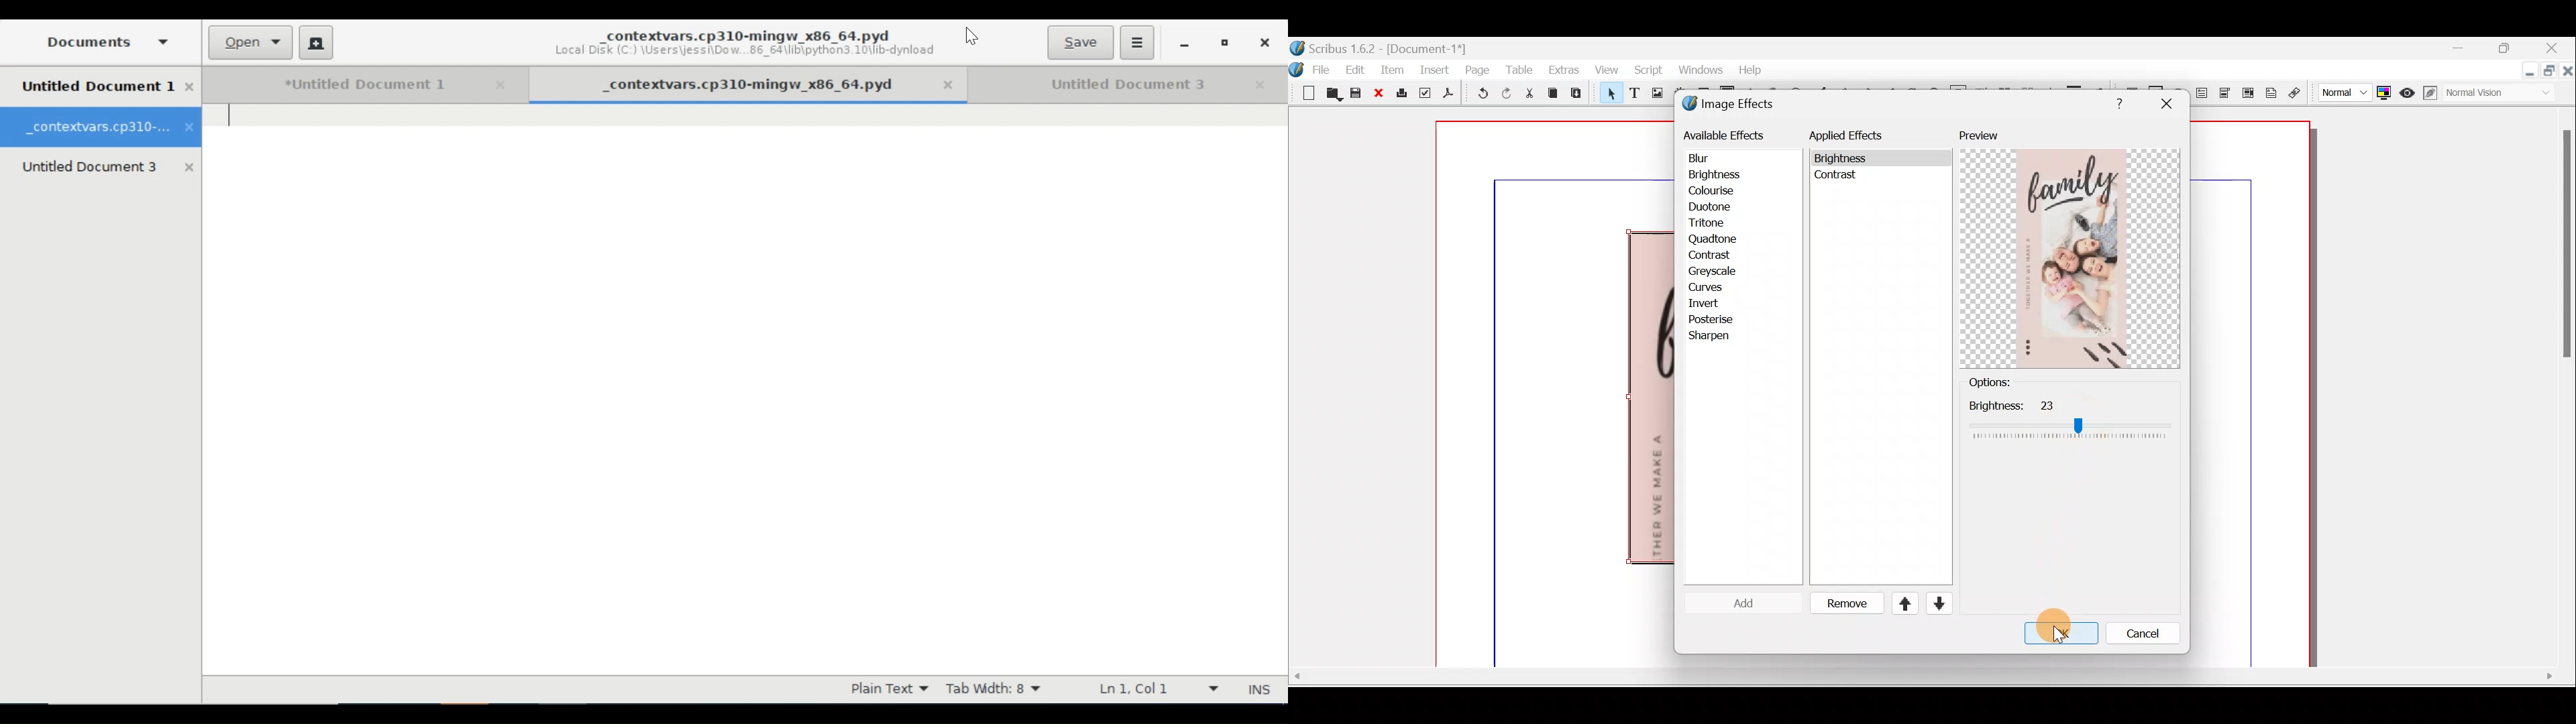 Image resolution: width=2576 pixels, height=728 pixels. I want to click on restore, so click(1225, 45).